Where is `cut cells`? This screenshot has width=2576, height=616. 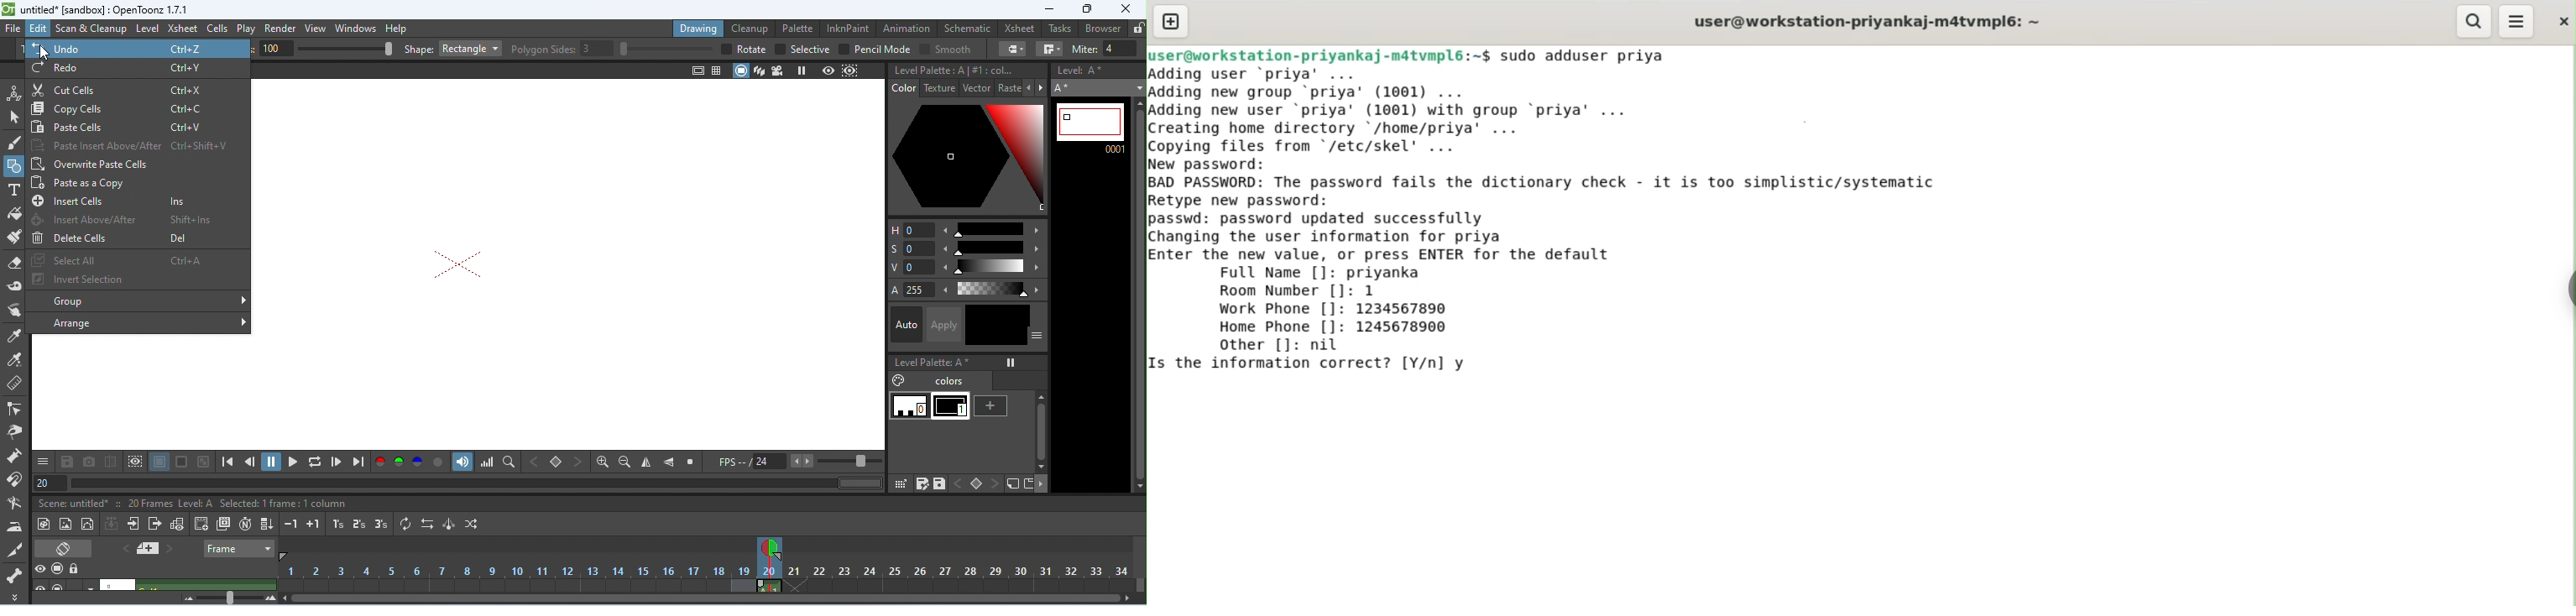 cut cells is located at coordinates (135, 90).